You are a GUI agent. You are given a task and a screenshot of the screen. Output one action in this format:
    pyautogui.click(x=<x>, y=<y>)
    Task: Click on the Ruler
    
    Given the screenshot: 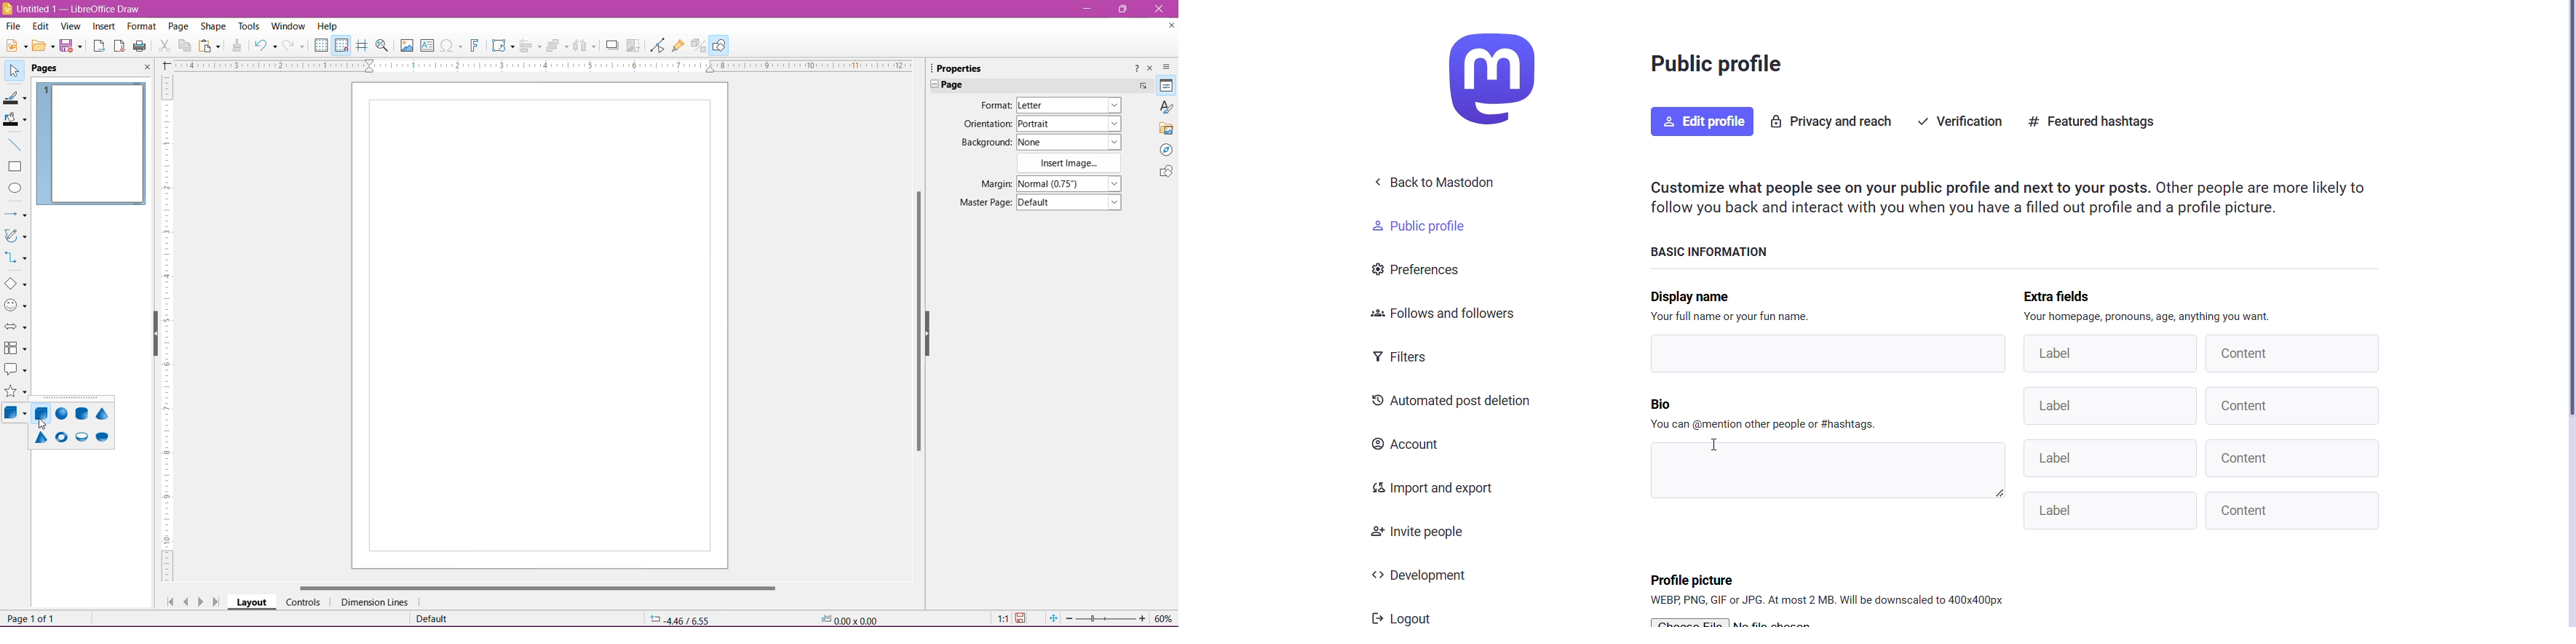 What is the action you would take?
    pyautogui.click(x=538, y=66)
    